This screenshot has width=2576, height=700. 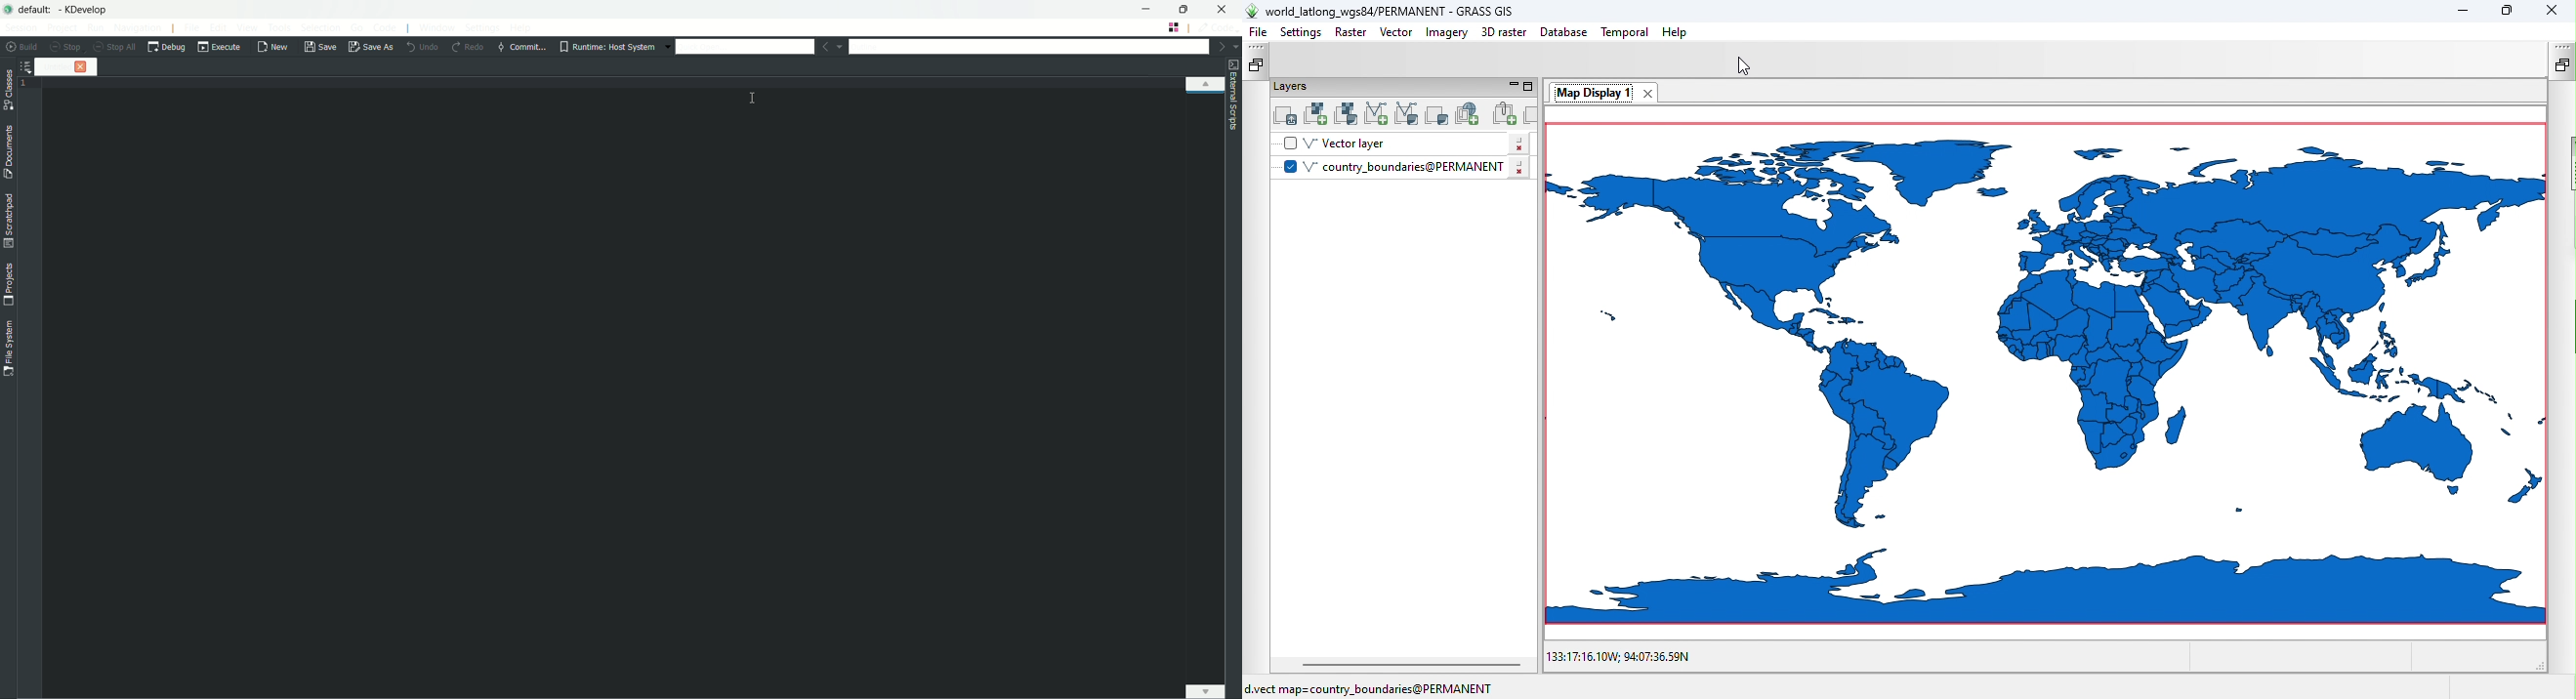 What do you see at coordinates (24, 47) in the screenshot?
I see `build` at bounding box center [24, 47].